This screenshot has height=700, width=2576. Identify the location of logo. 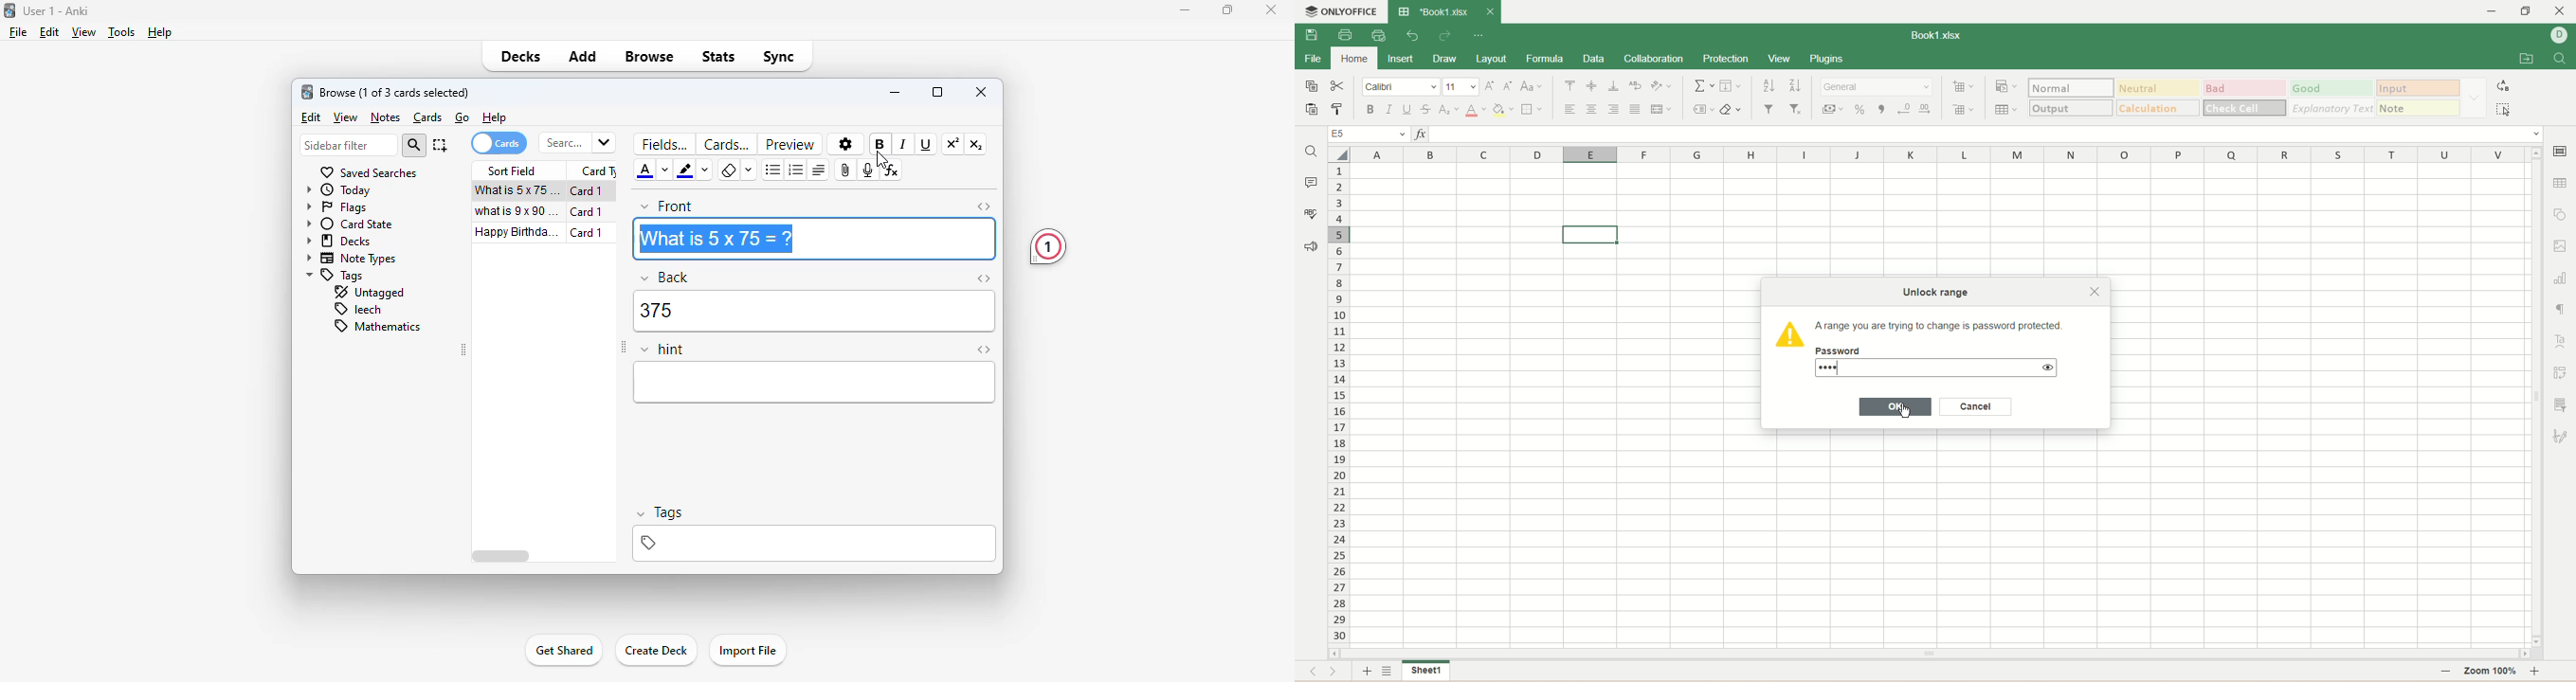
(9, 10).